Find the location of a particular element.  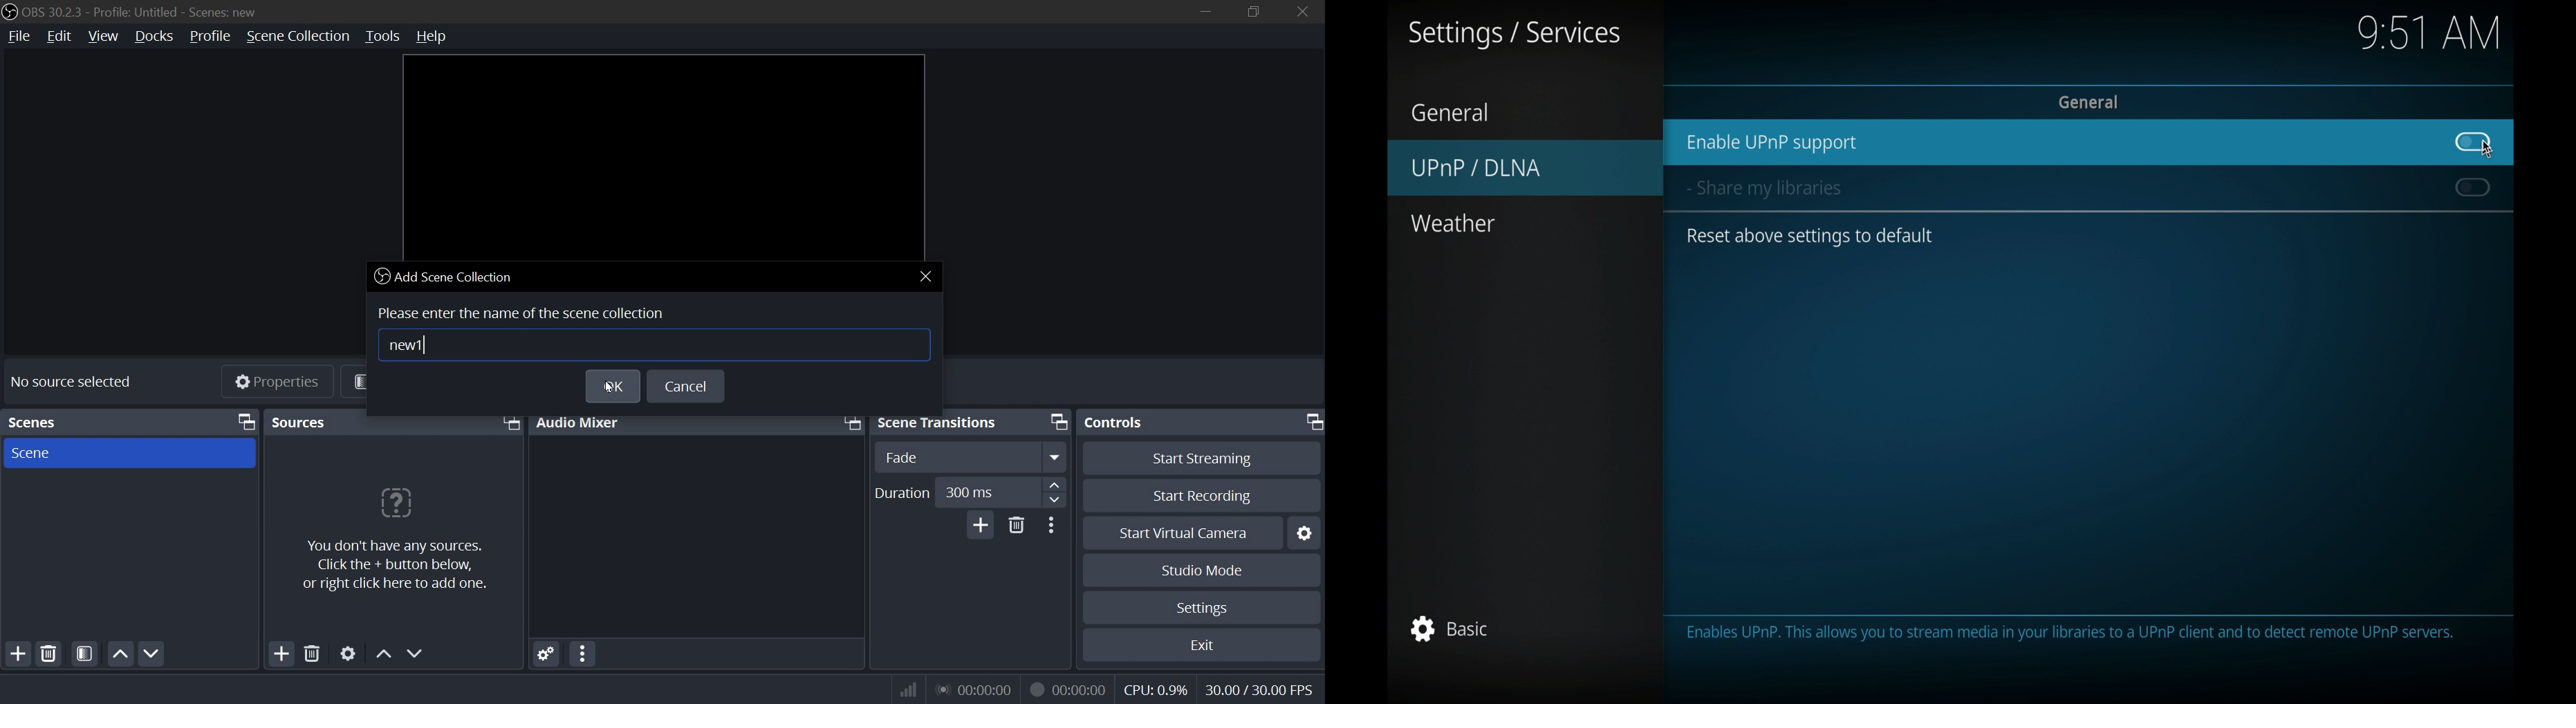

controls is located at coordinates (1119, 423).